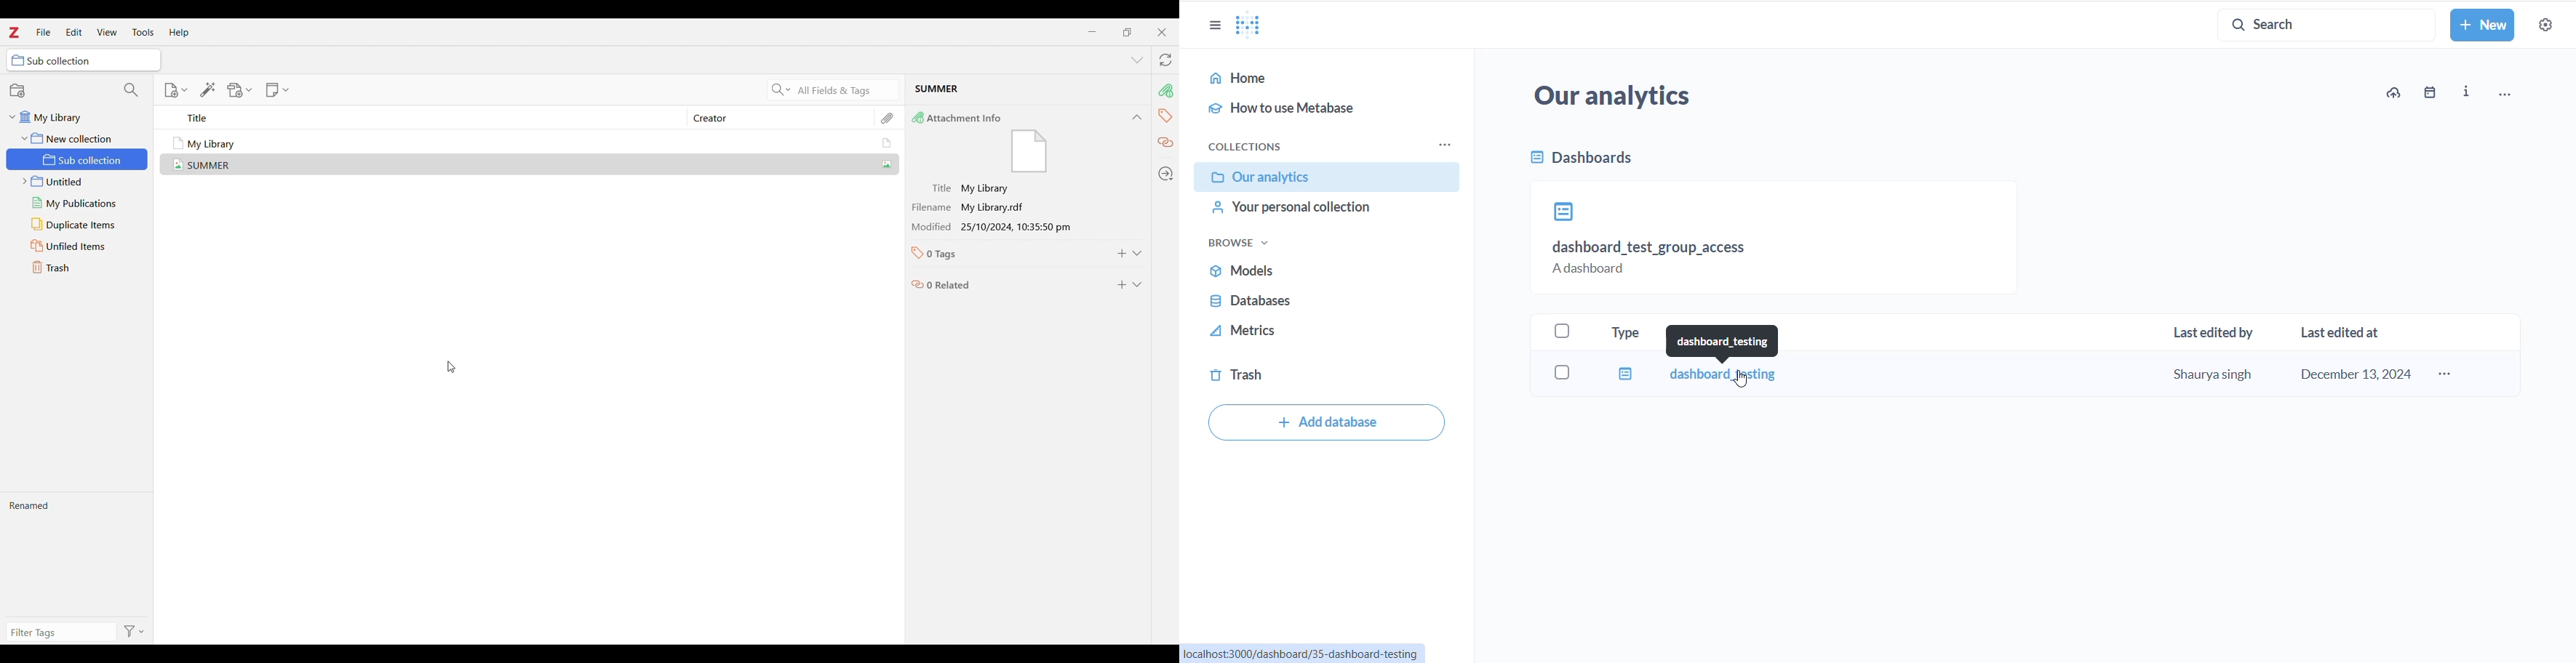 Image resolution: width=2576 pixels, height=672 pixels. I want to click on Renamed, so click(76, 554).